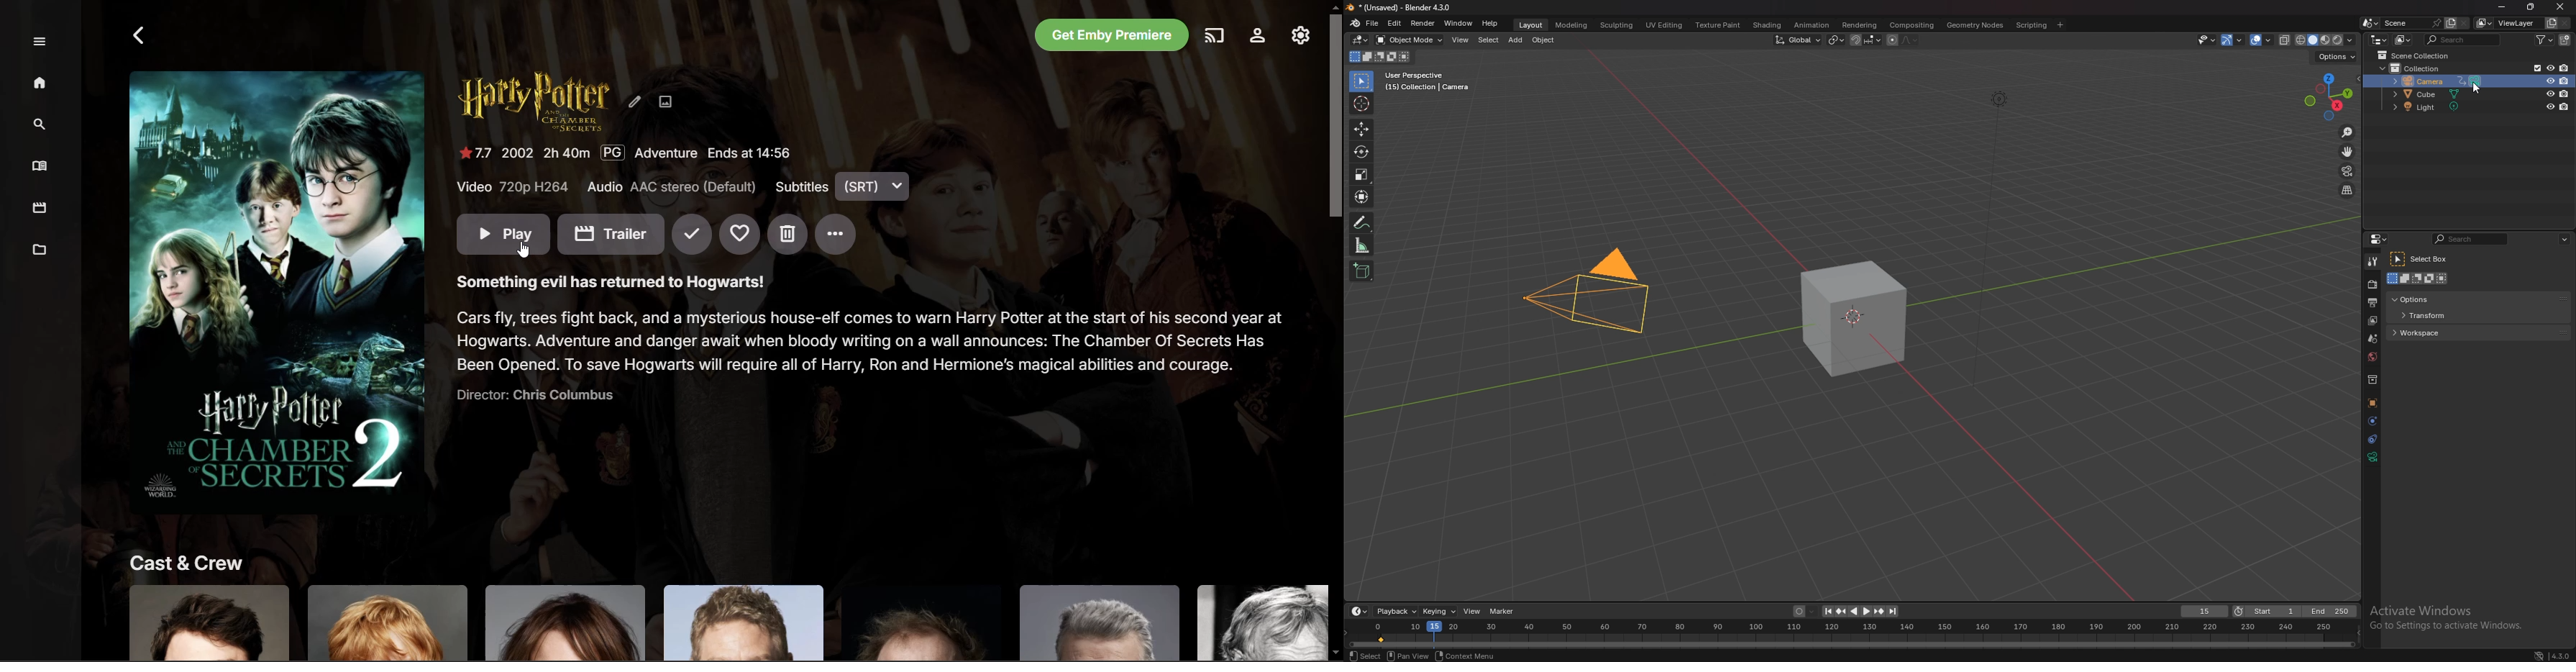 This screenshot has height=672, width=2576. I want to click on scripting, so click(2031, 25).